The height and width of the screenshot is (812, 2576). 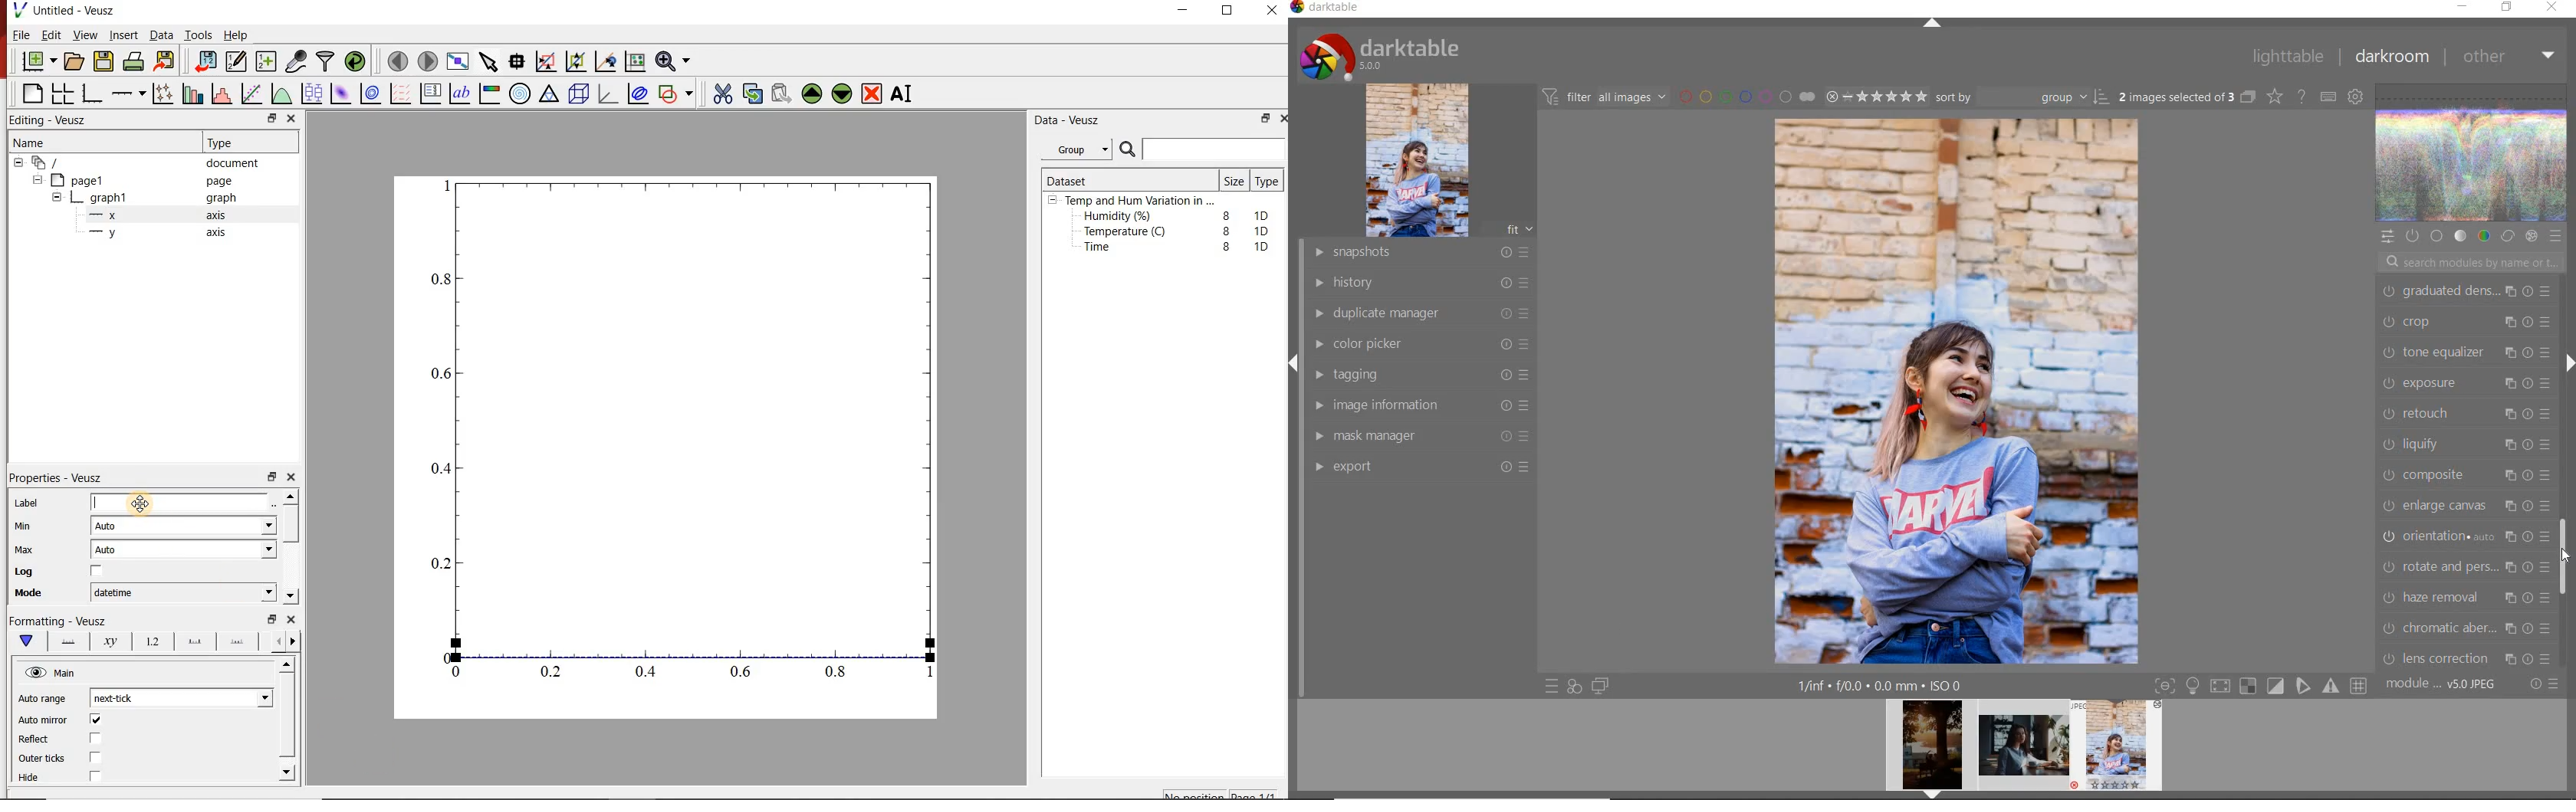 I want to click on scrollbar, so click(x=2566, y=554).